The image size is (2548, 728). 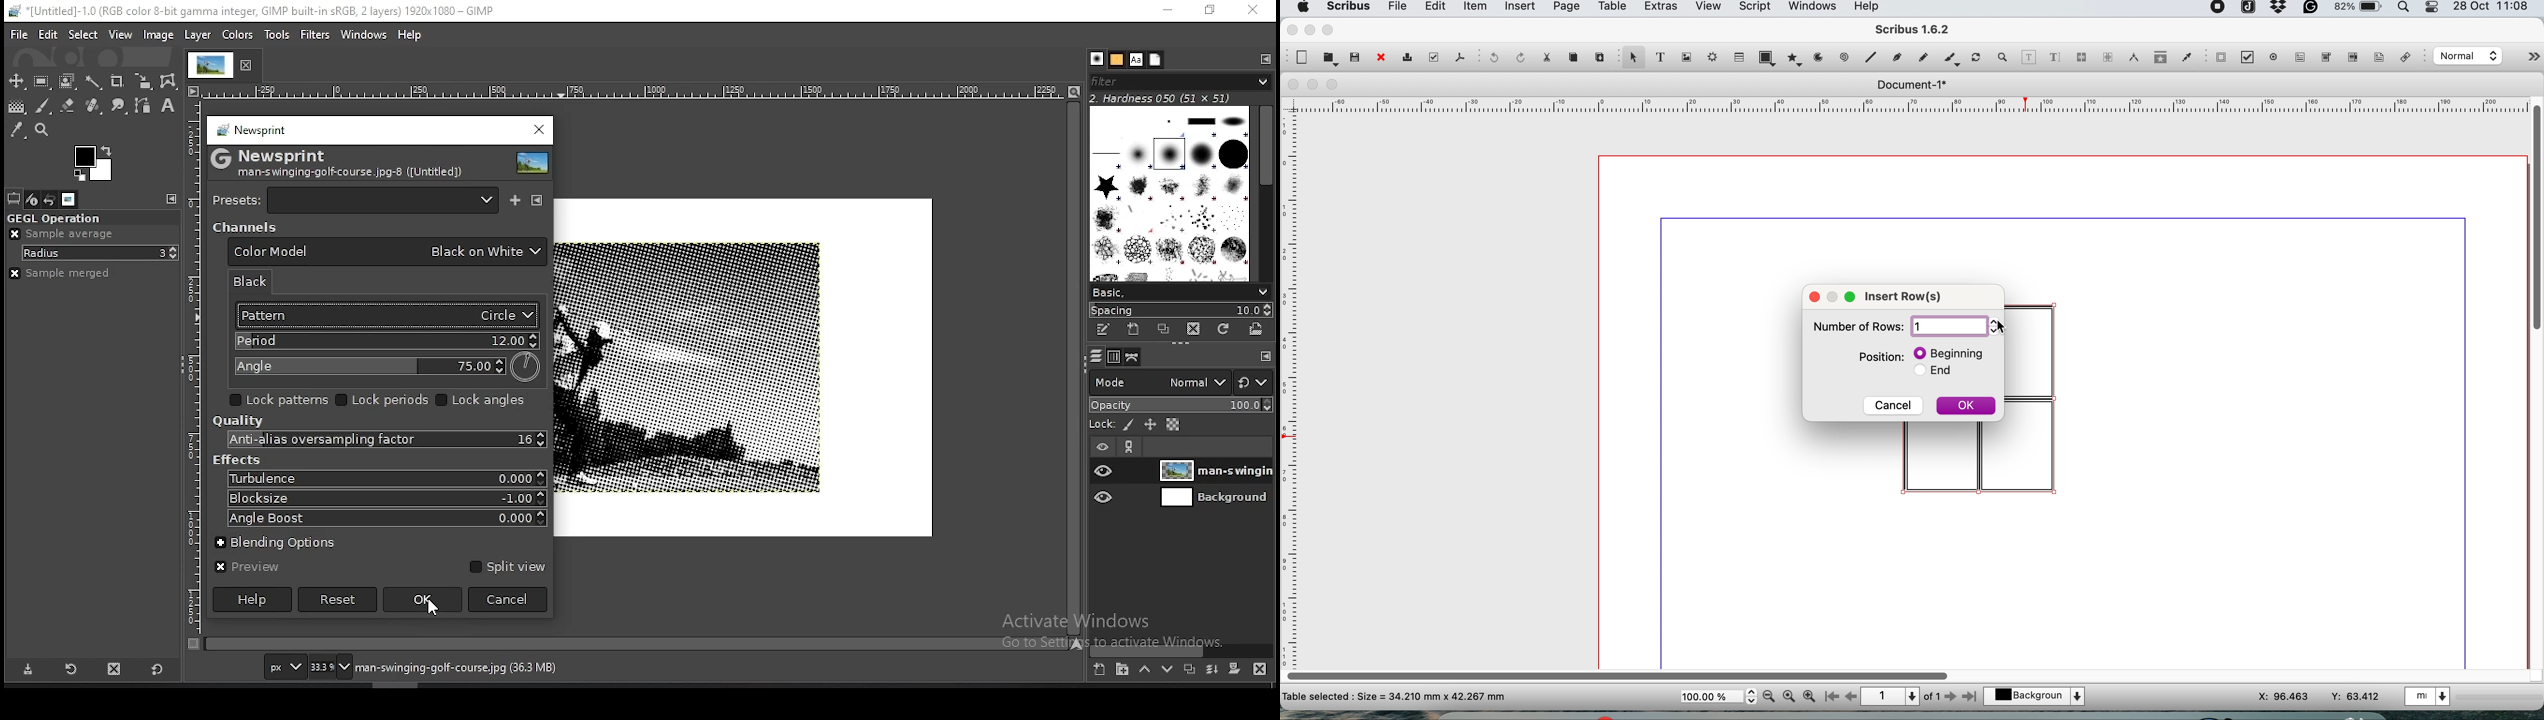 I want to click on help, so click(x=409, y=36).